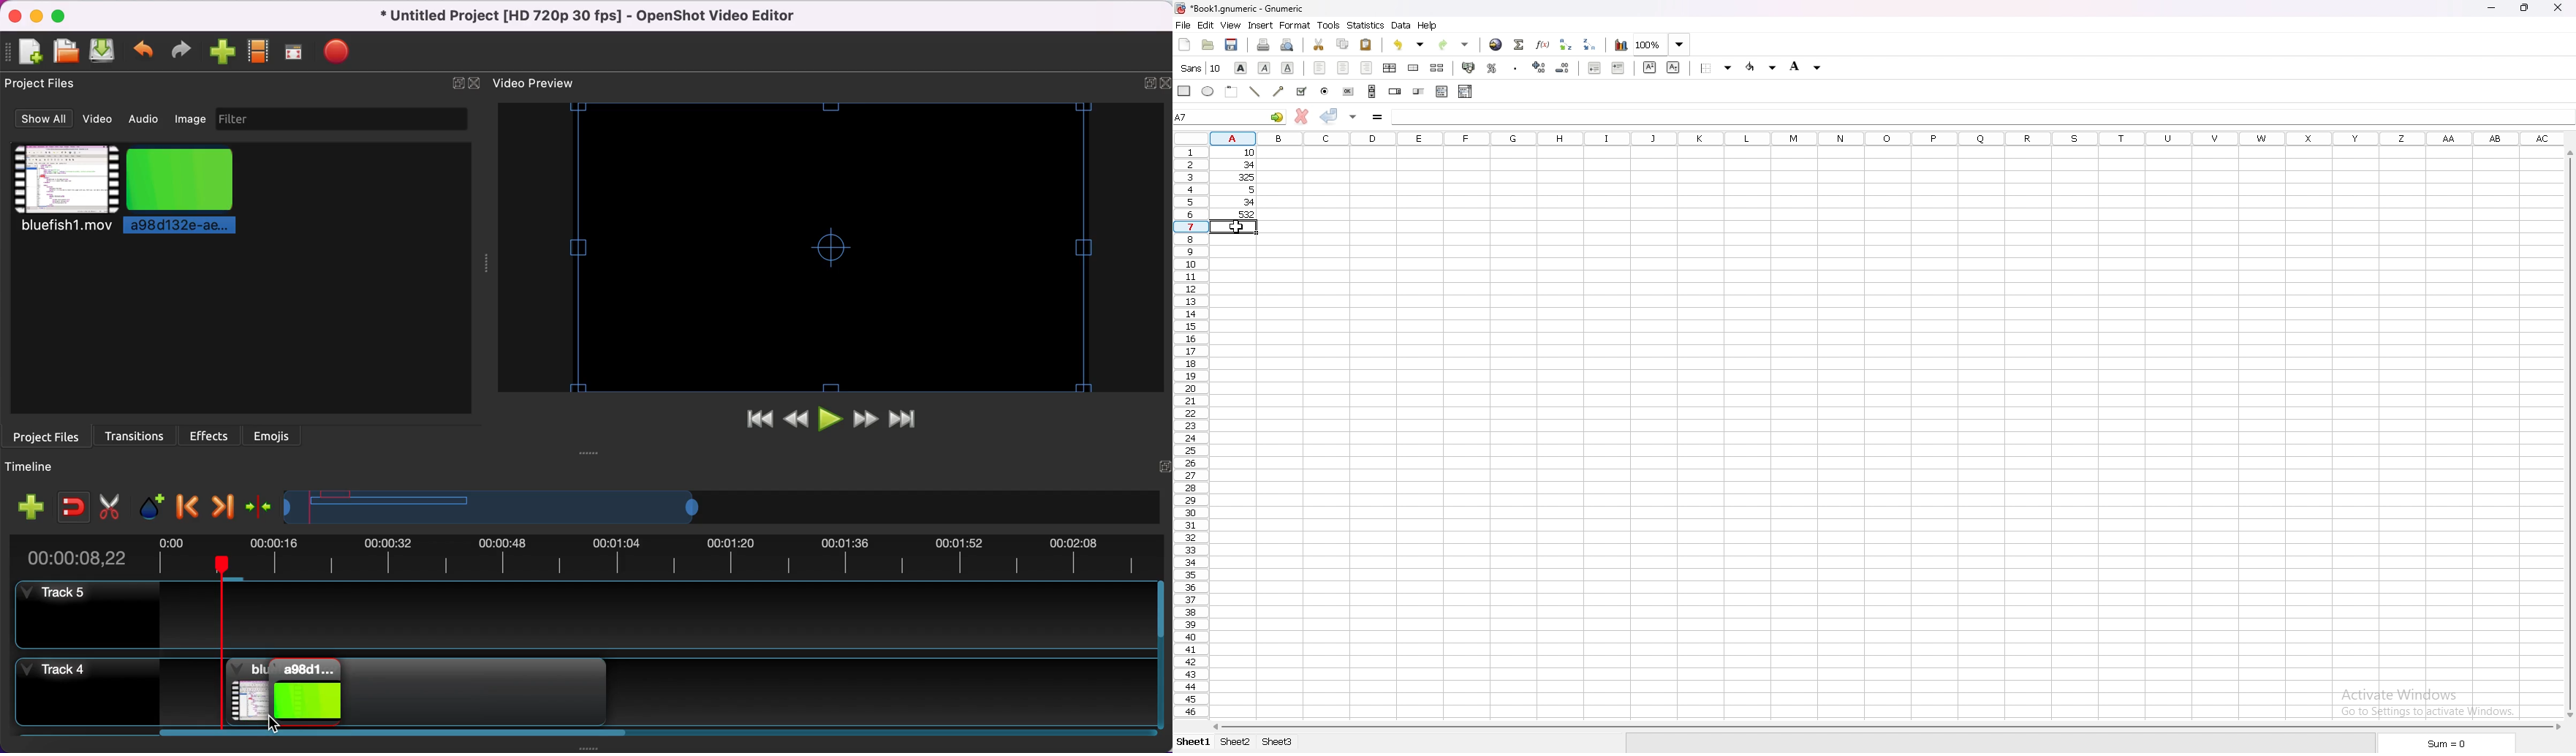 The image size is (2576, 756). I want to click on center, so click(1344, 67).